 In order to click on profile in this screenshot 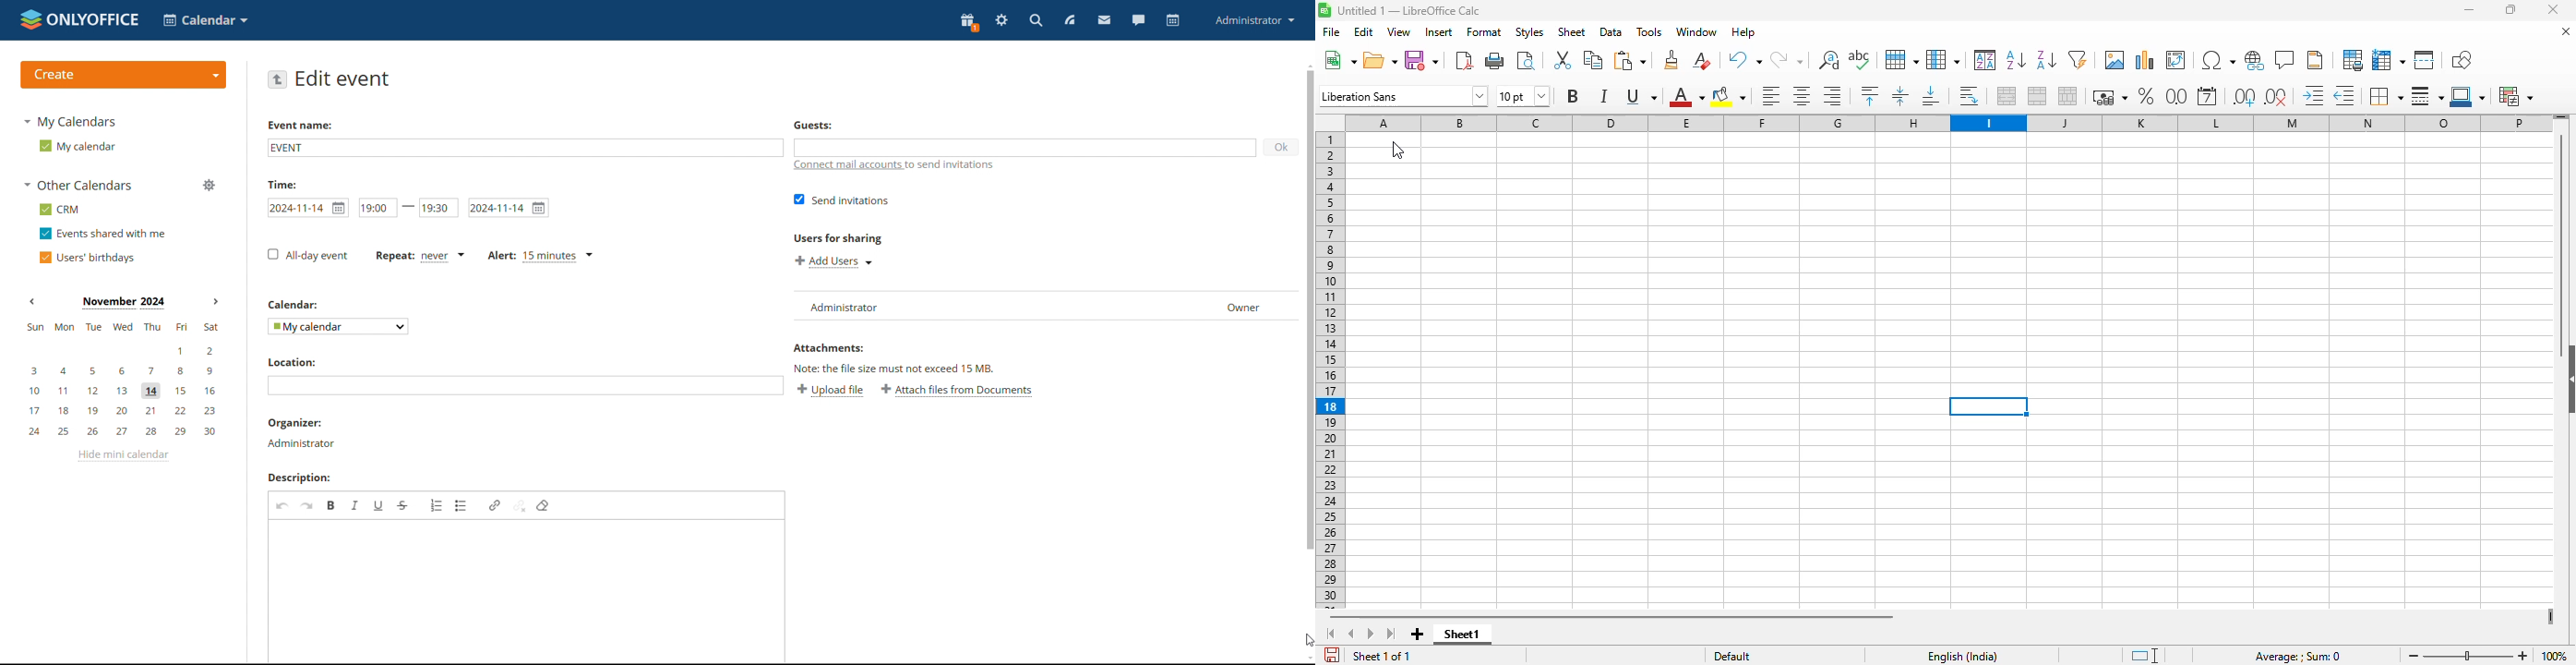, I will do `click(1255, 20)`.